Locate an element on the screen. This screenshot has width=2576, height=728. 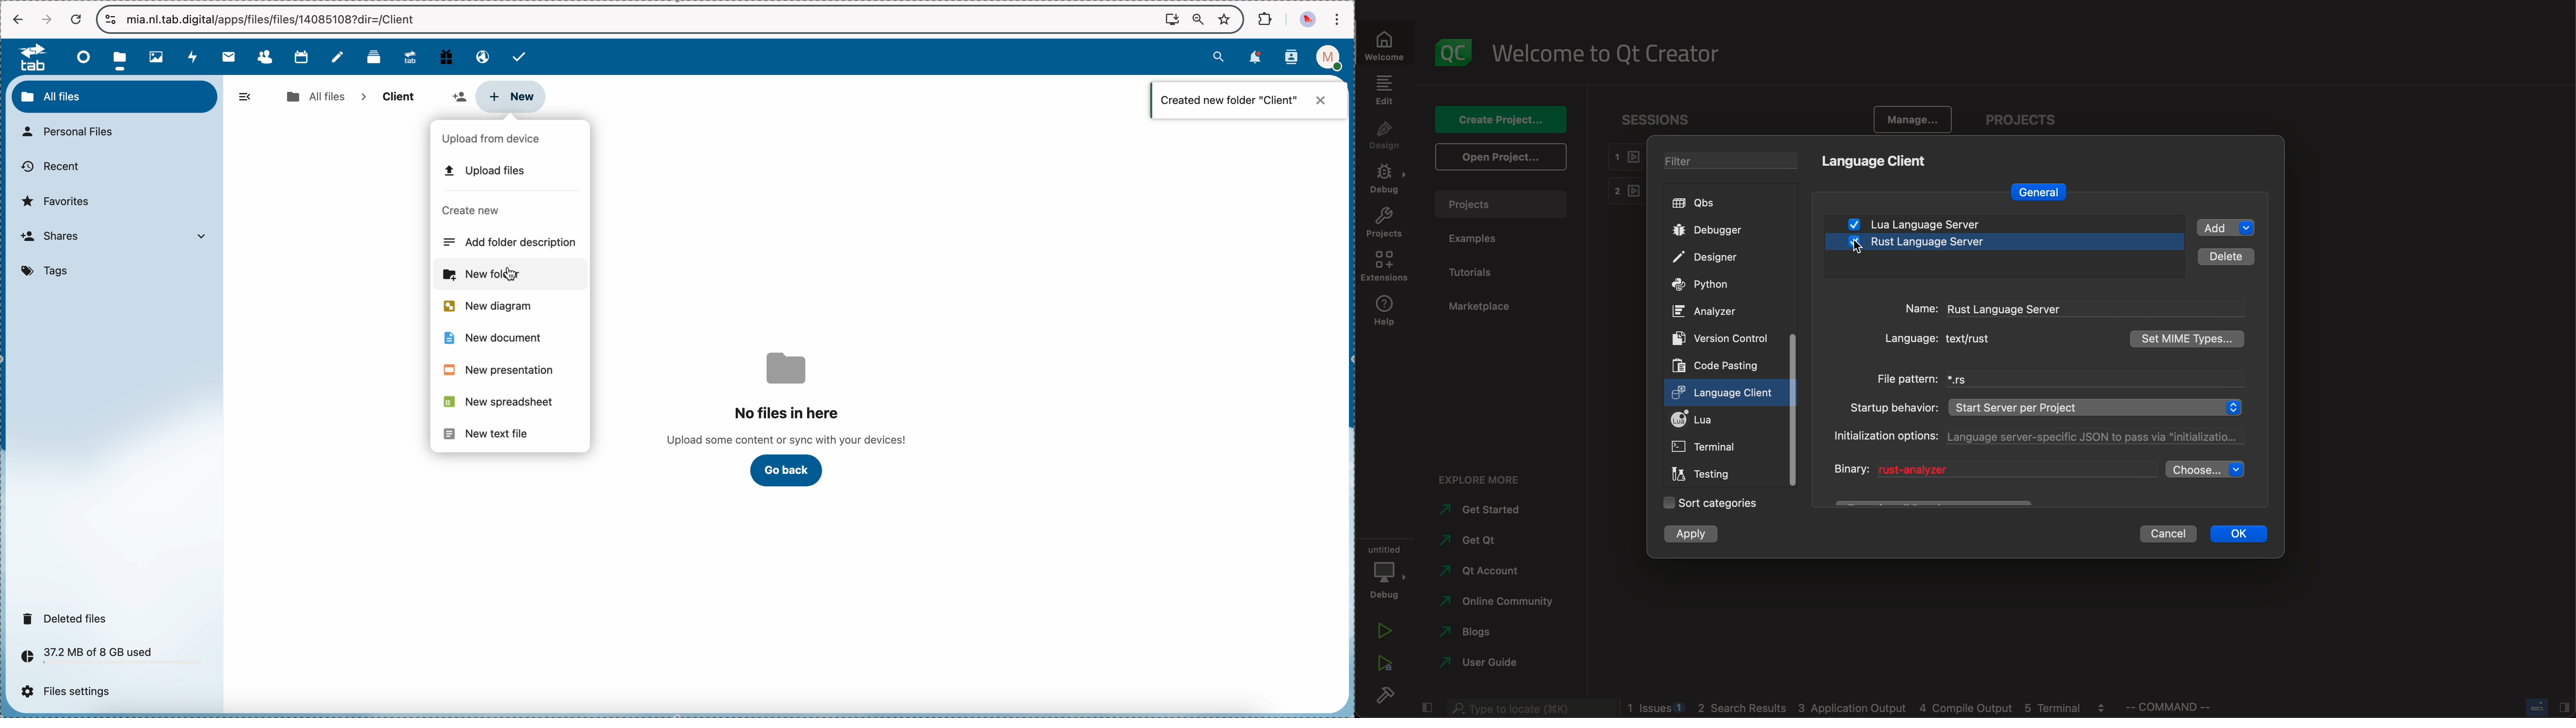
all files is located at coordinates (315, 97).